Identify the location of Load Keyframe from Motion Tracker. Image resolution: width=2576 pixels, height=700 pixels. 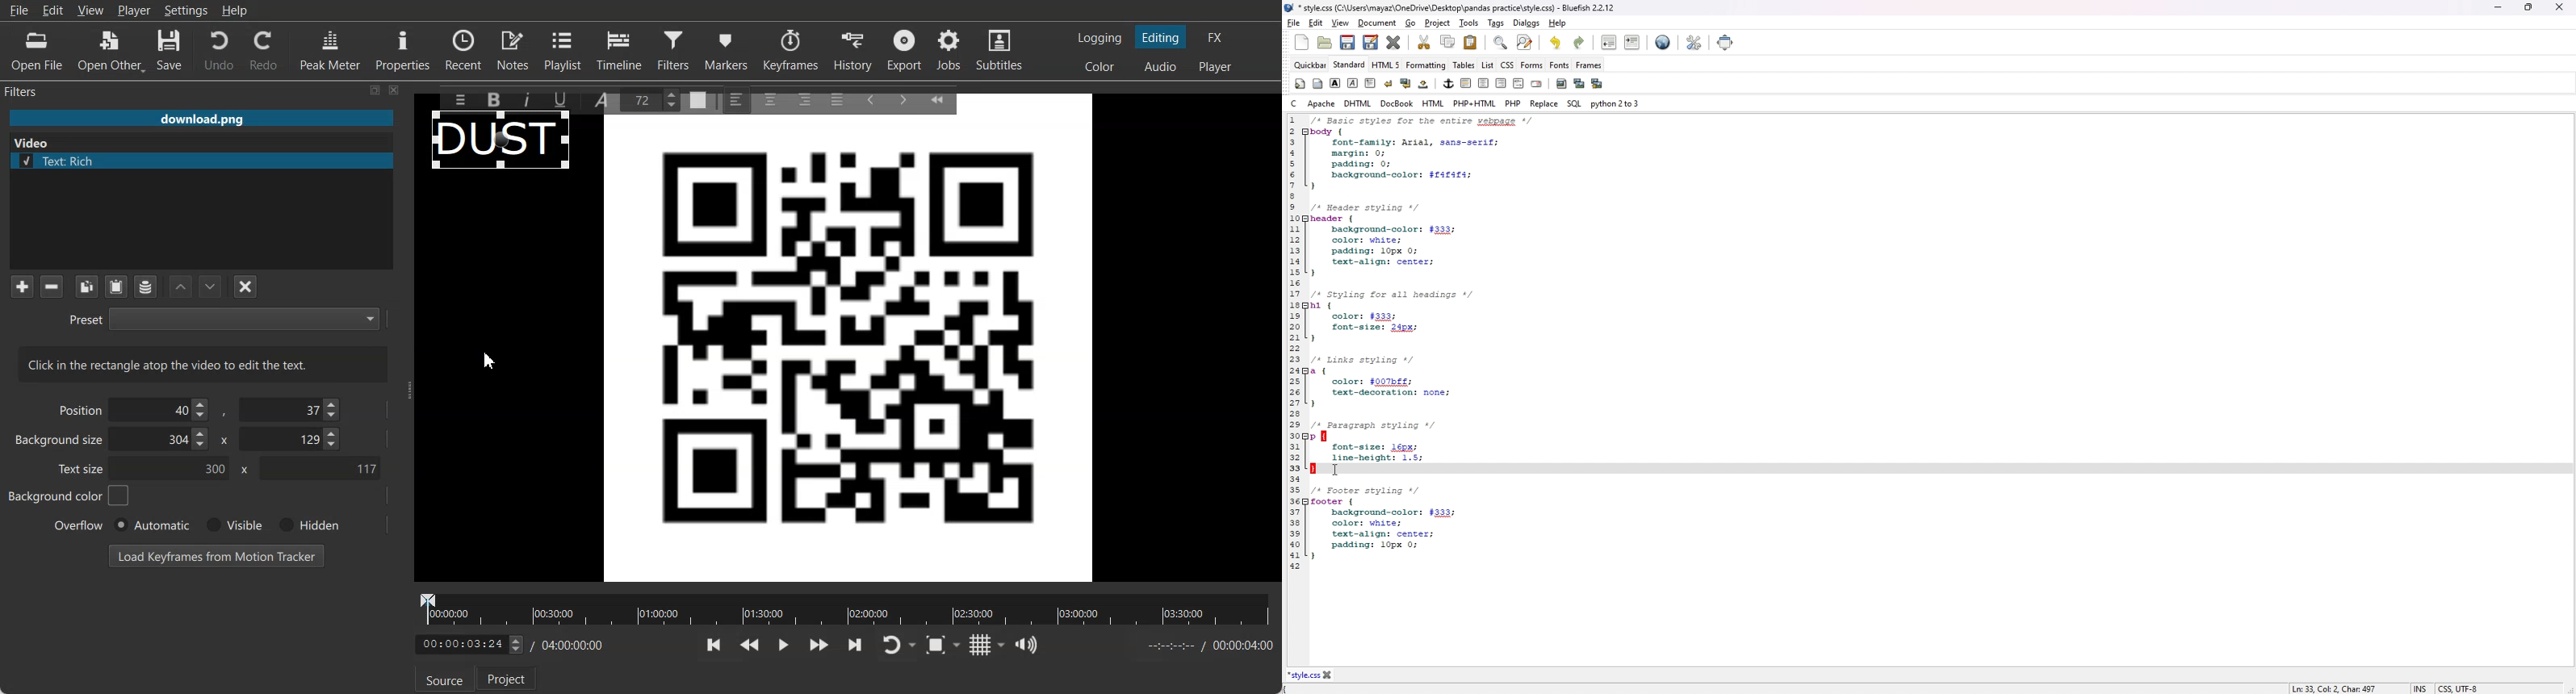
(216, 555).